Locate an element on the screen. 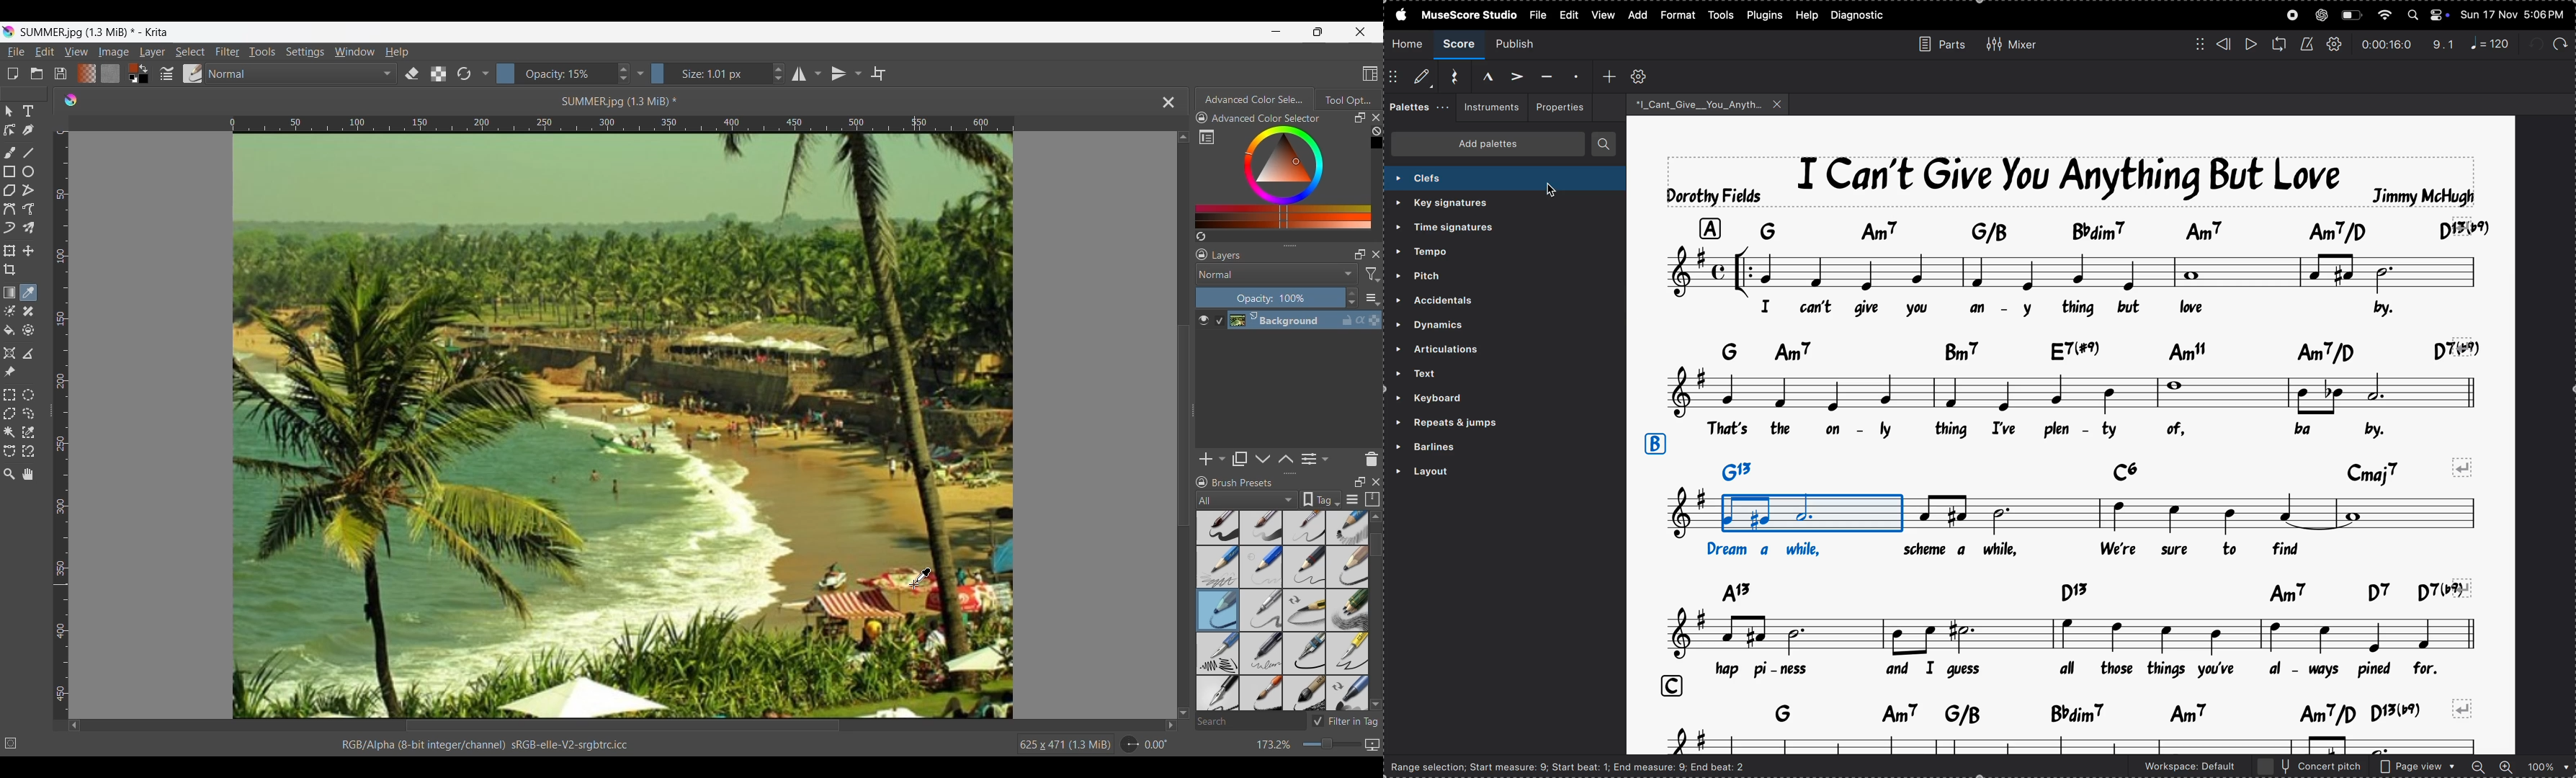  Delete presets is located at coordinates (1372, 460).